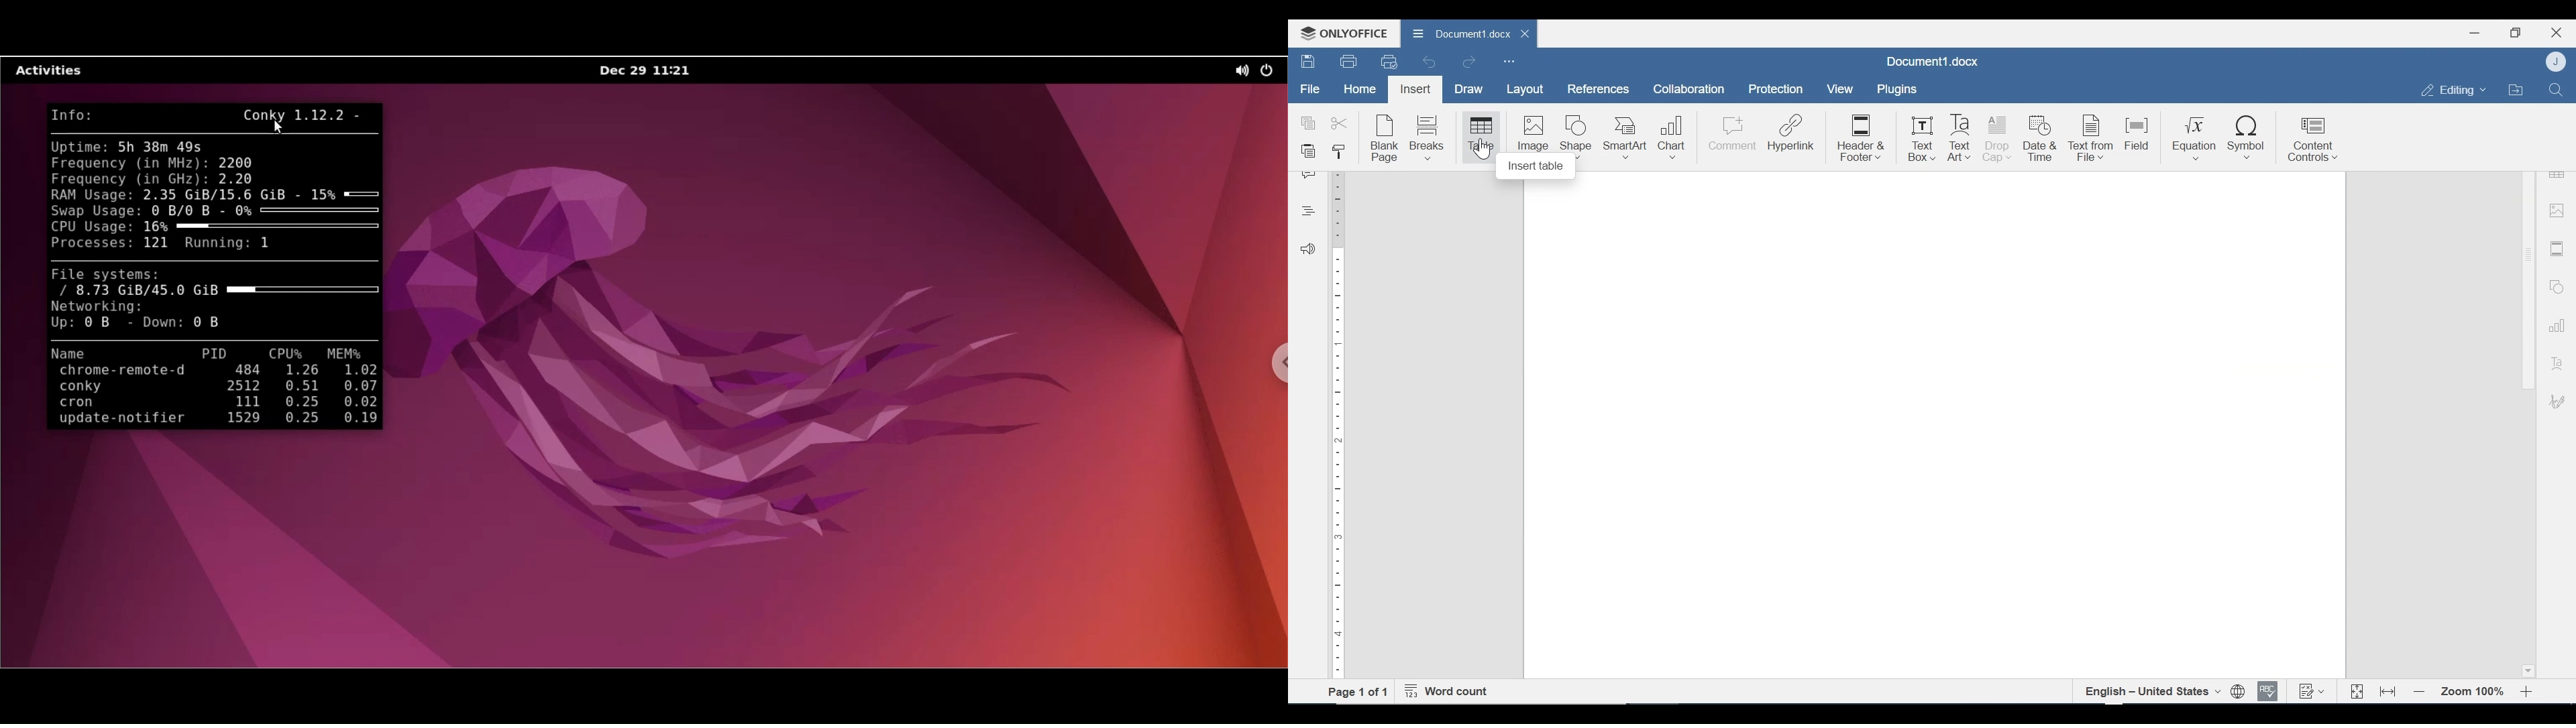 Image resolution: width=2576 pixels, height=728 pixels. Describe the element at coordinates (1998, 139) in the screenshot. I see `Drop Cap` at that location.